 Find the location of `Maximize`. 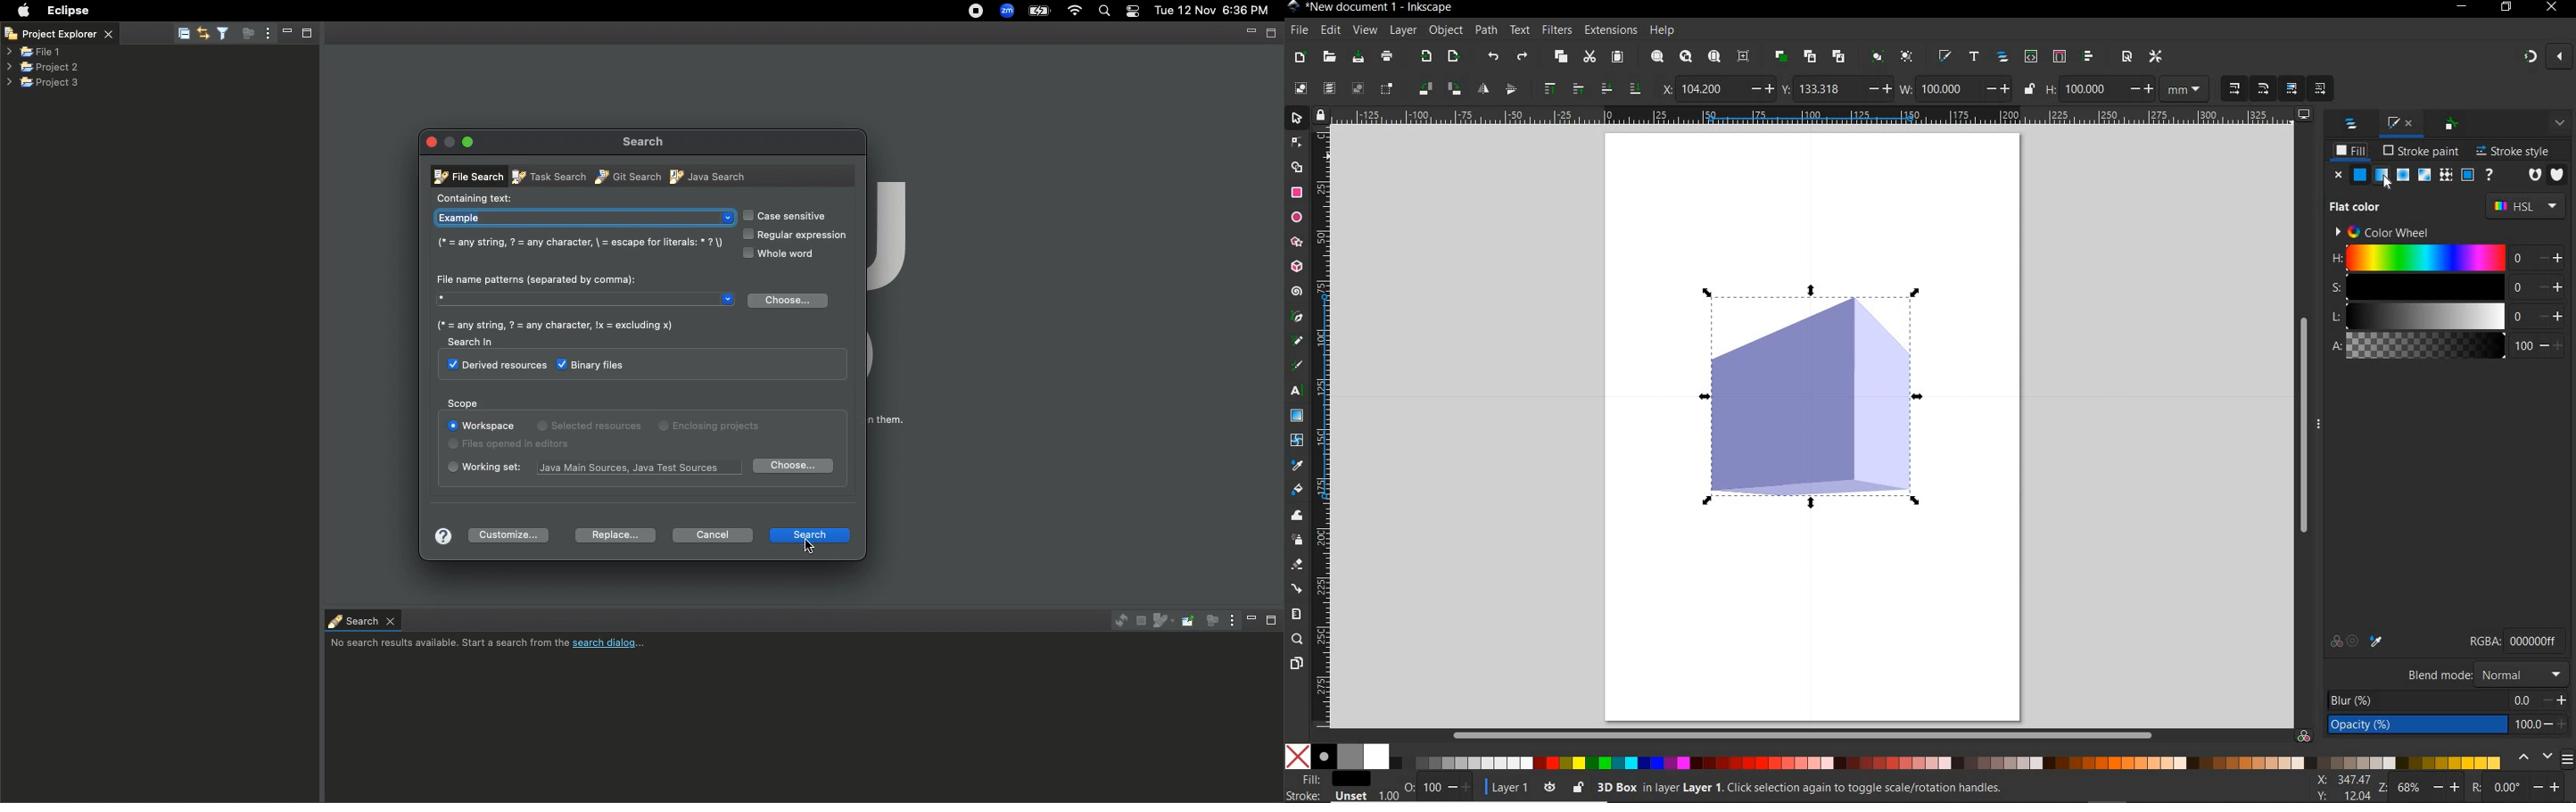

Maximize is located at coordinates (1273, 620).